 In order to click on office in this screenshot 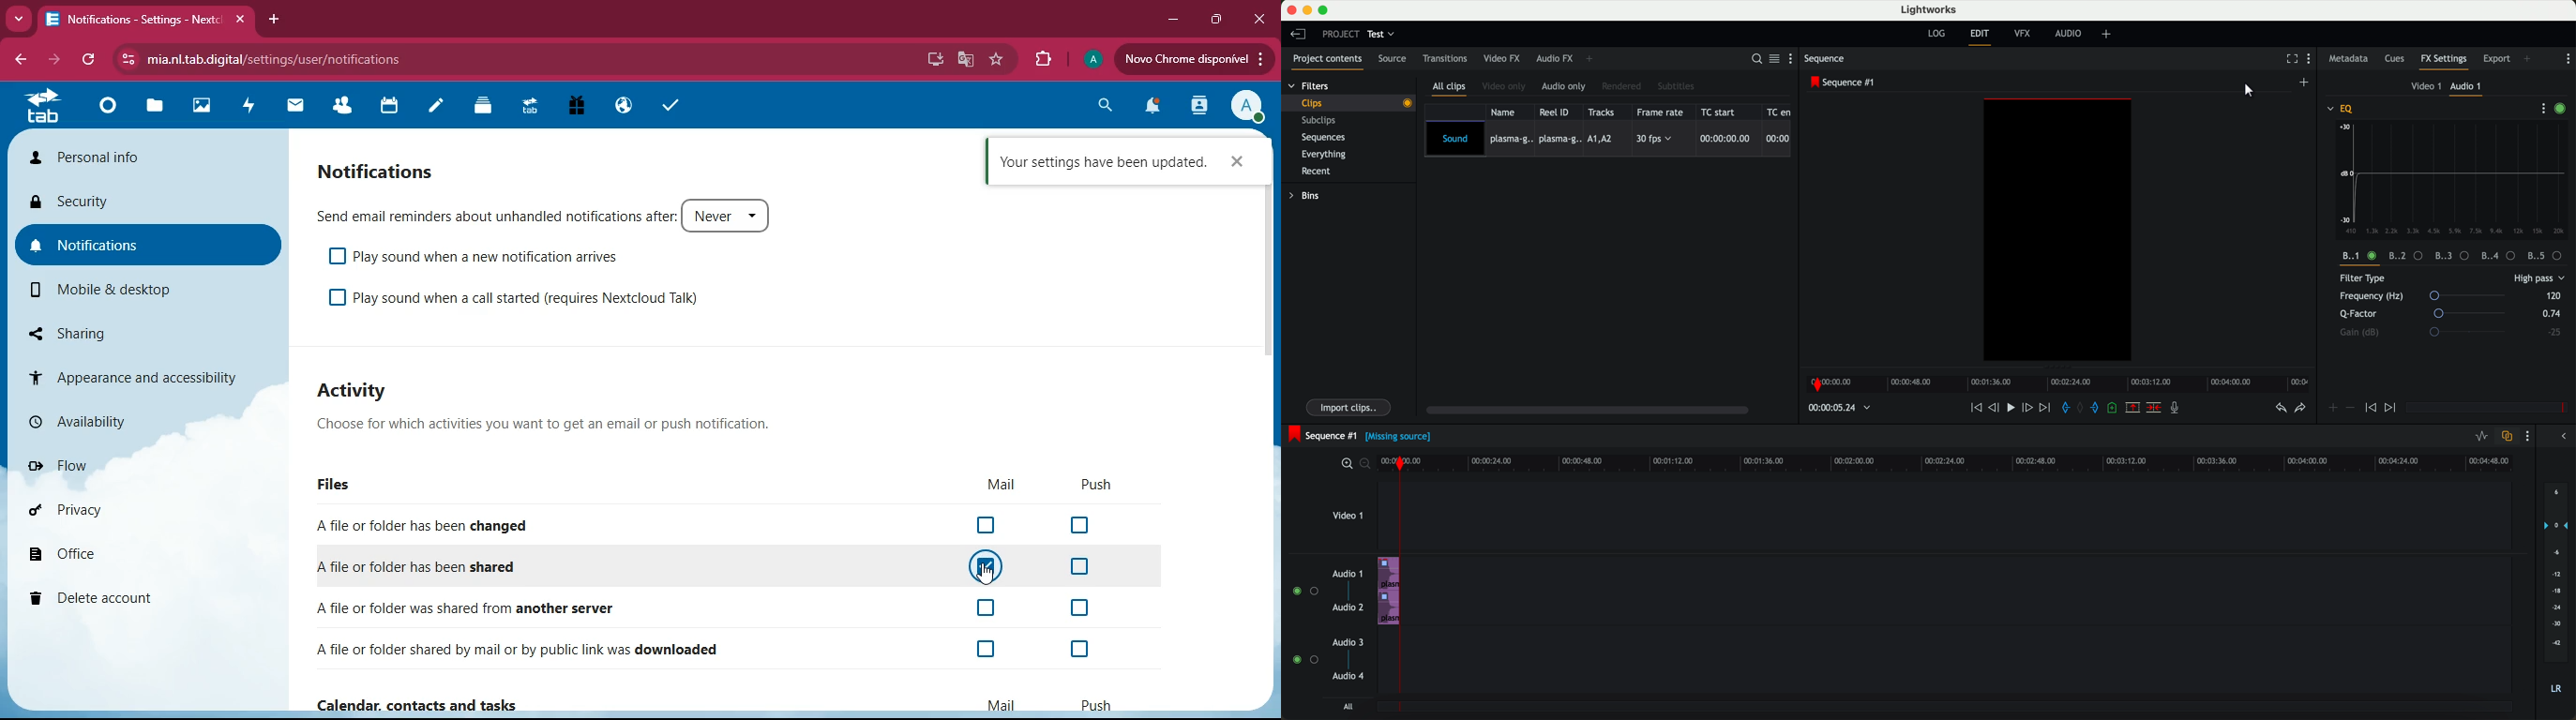, I will do `click(136, 553)`.